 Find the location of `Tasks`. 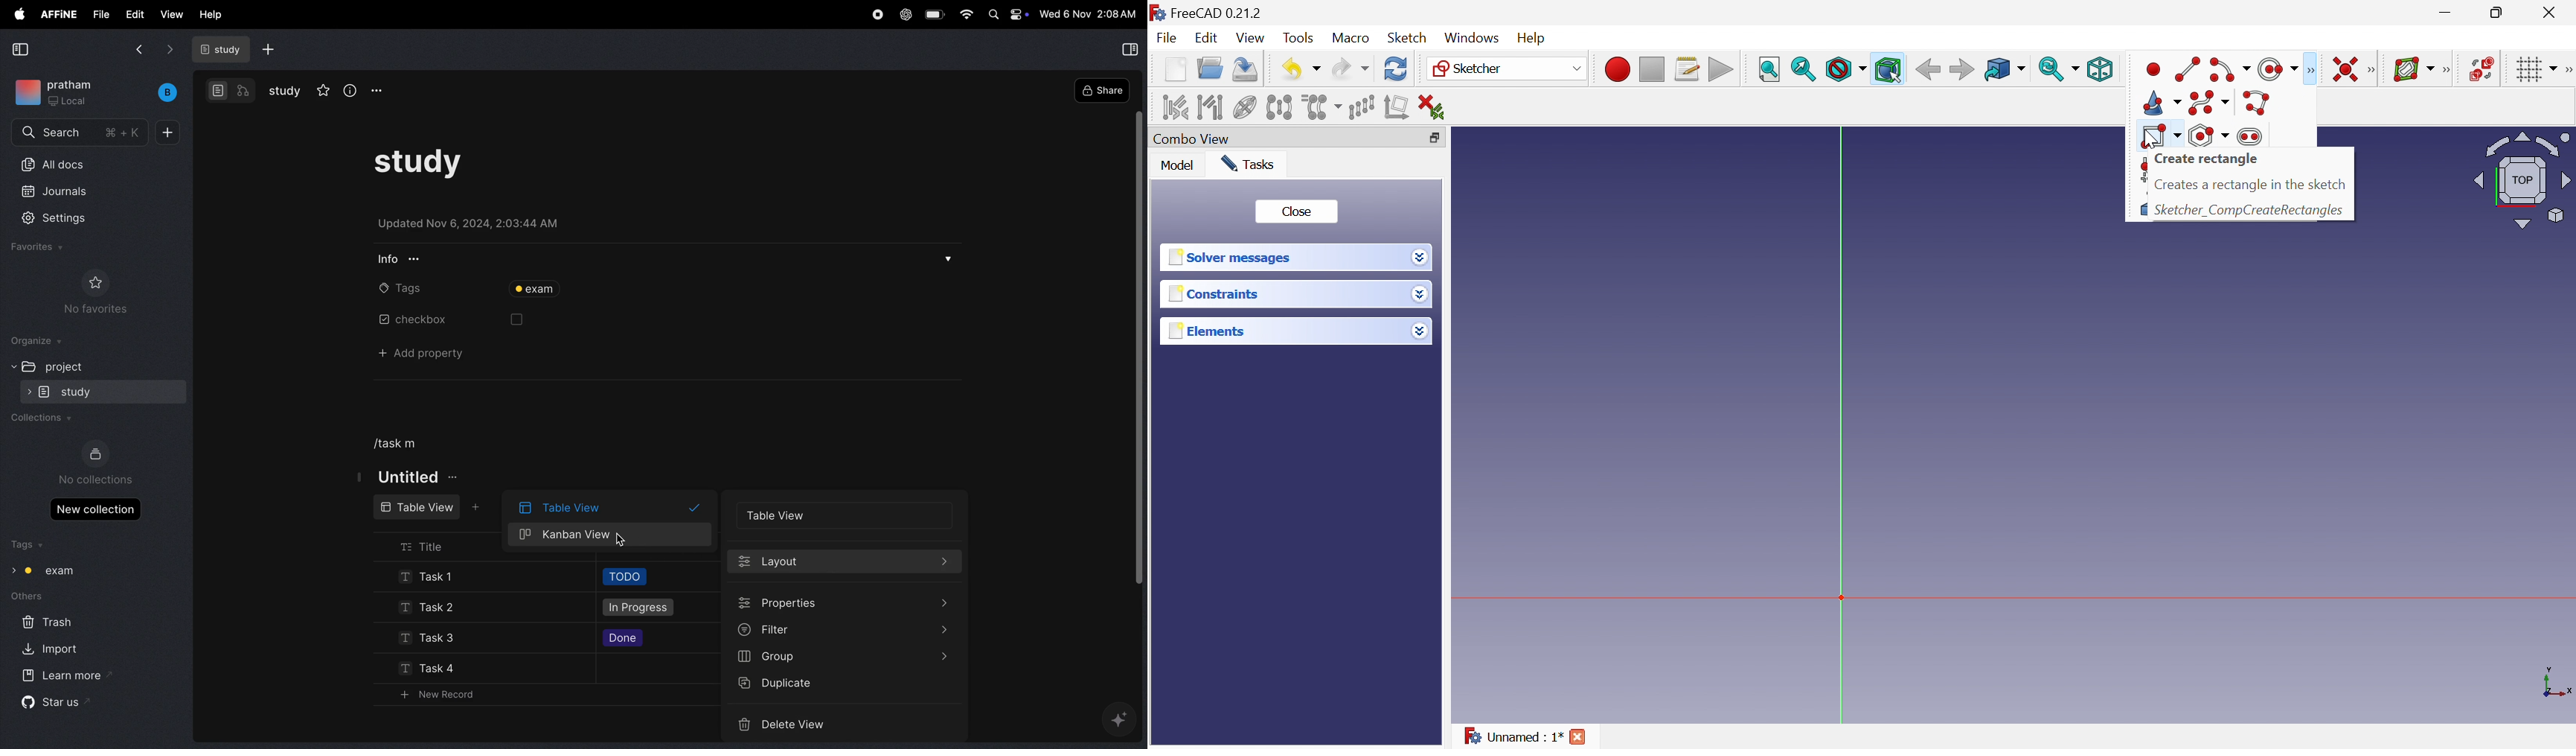

Tasks is located at coordinates (1248, 162).